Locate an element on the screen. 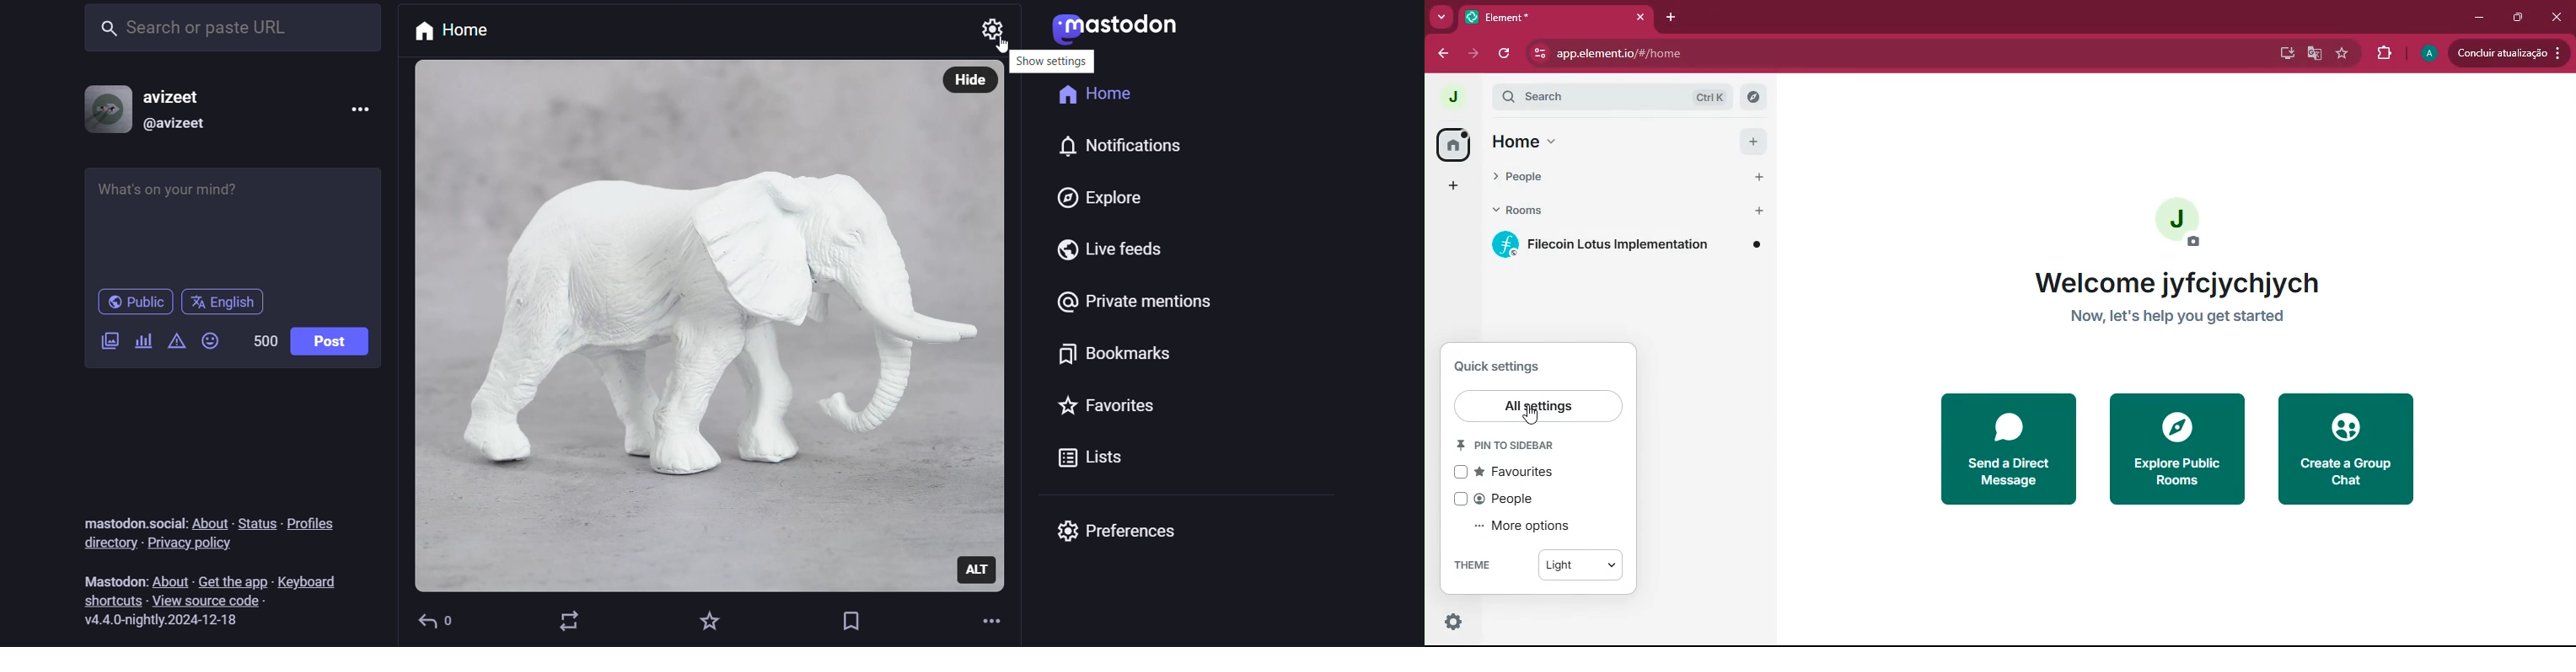  Live feeds is located at coordinates (1113, 254).